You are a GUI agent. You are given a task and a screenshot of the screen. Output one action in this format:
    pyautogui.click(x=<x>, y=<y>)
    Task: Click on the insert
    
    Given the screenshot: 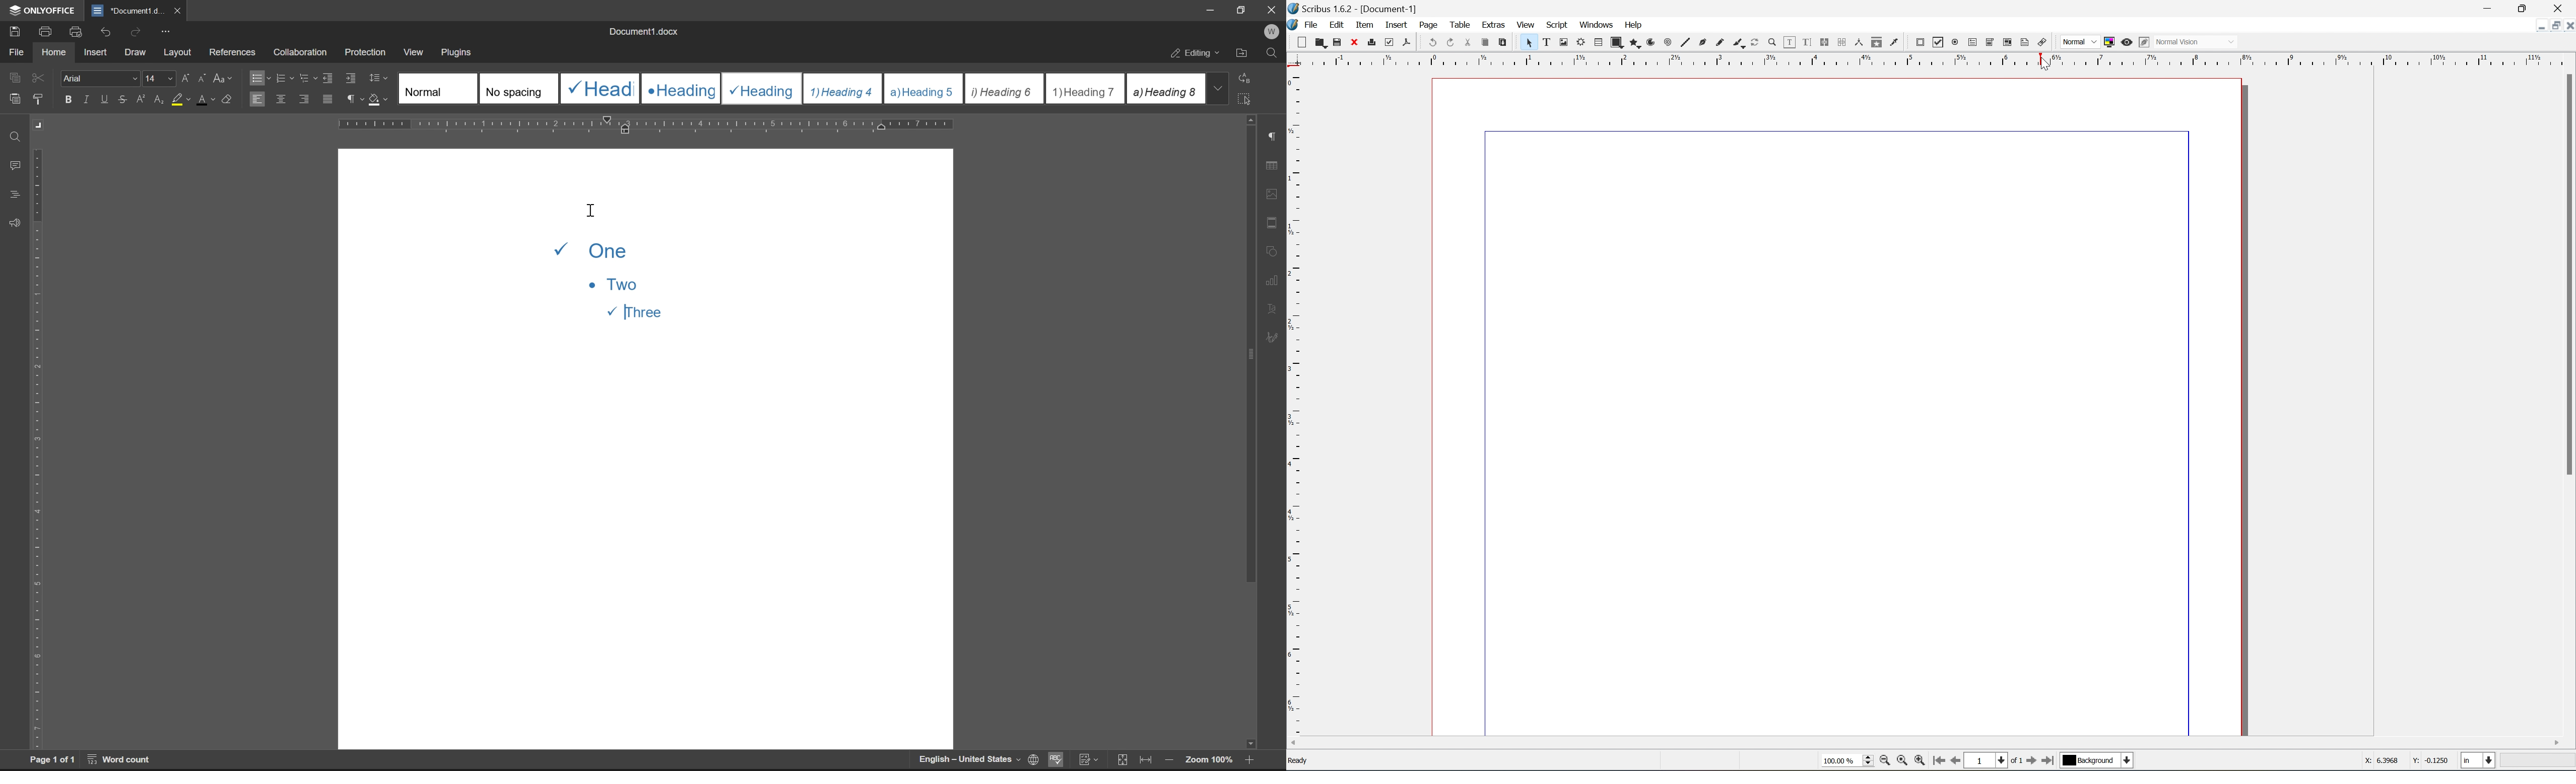 What is the action you would take?
    pyautogui.click(x=95, y=51)
    